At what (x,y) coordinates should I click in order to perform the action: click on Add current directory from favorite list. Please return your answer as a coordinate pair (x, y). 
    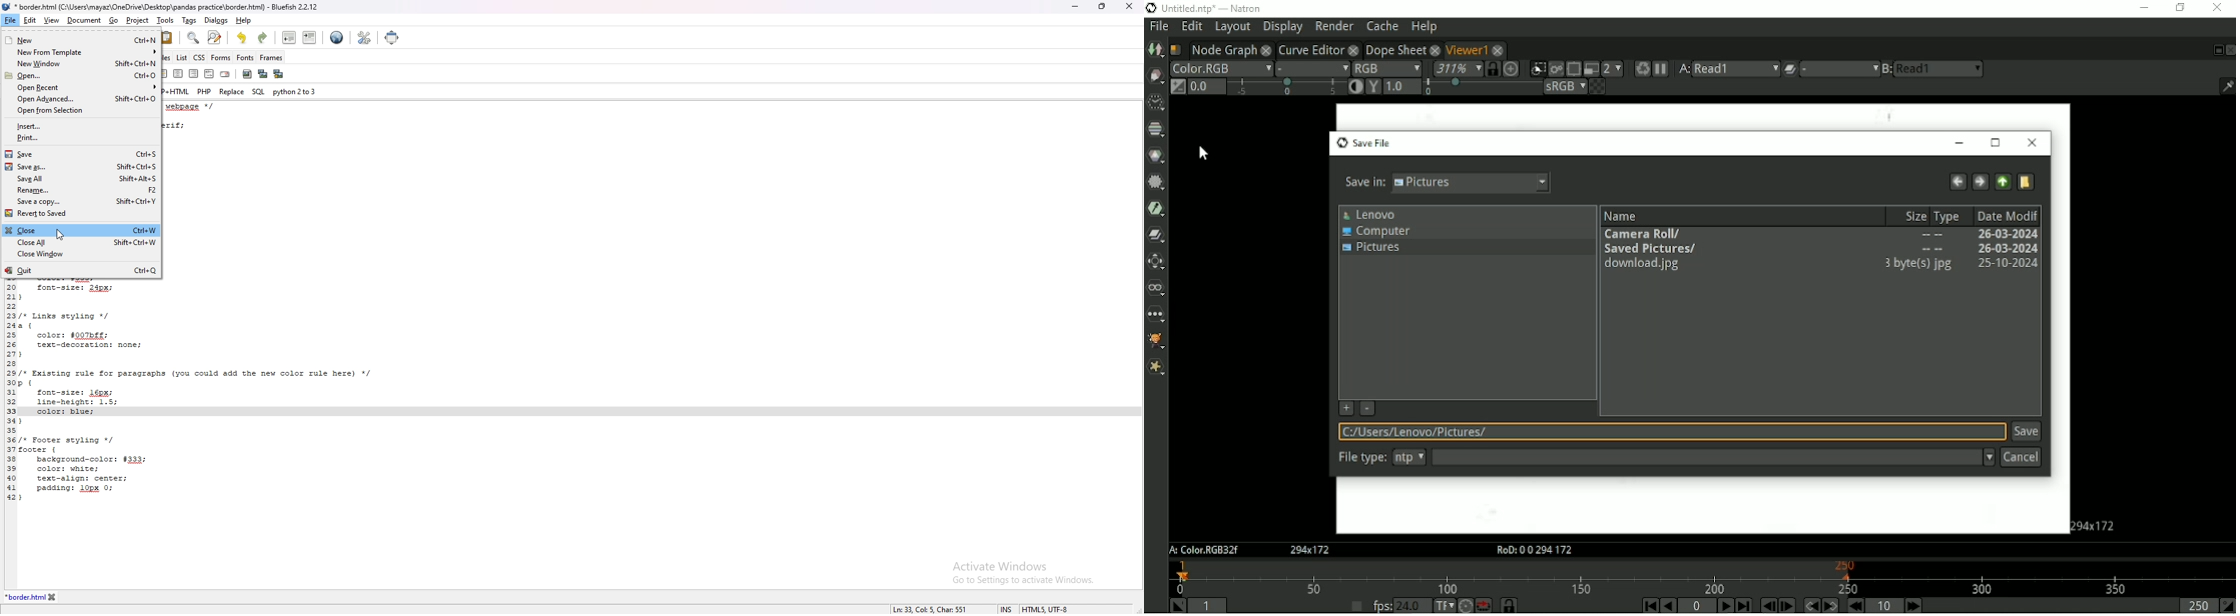
    Looking at the image, I should click on (1346, 409).